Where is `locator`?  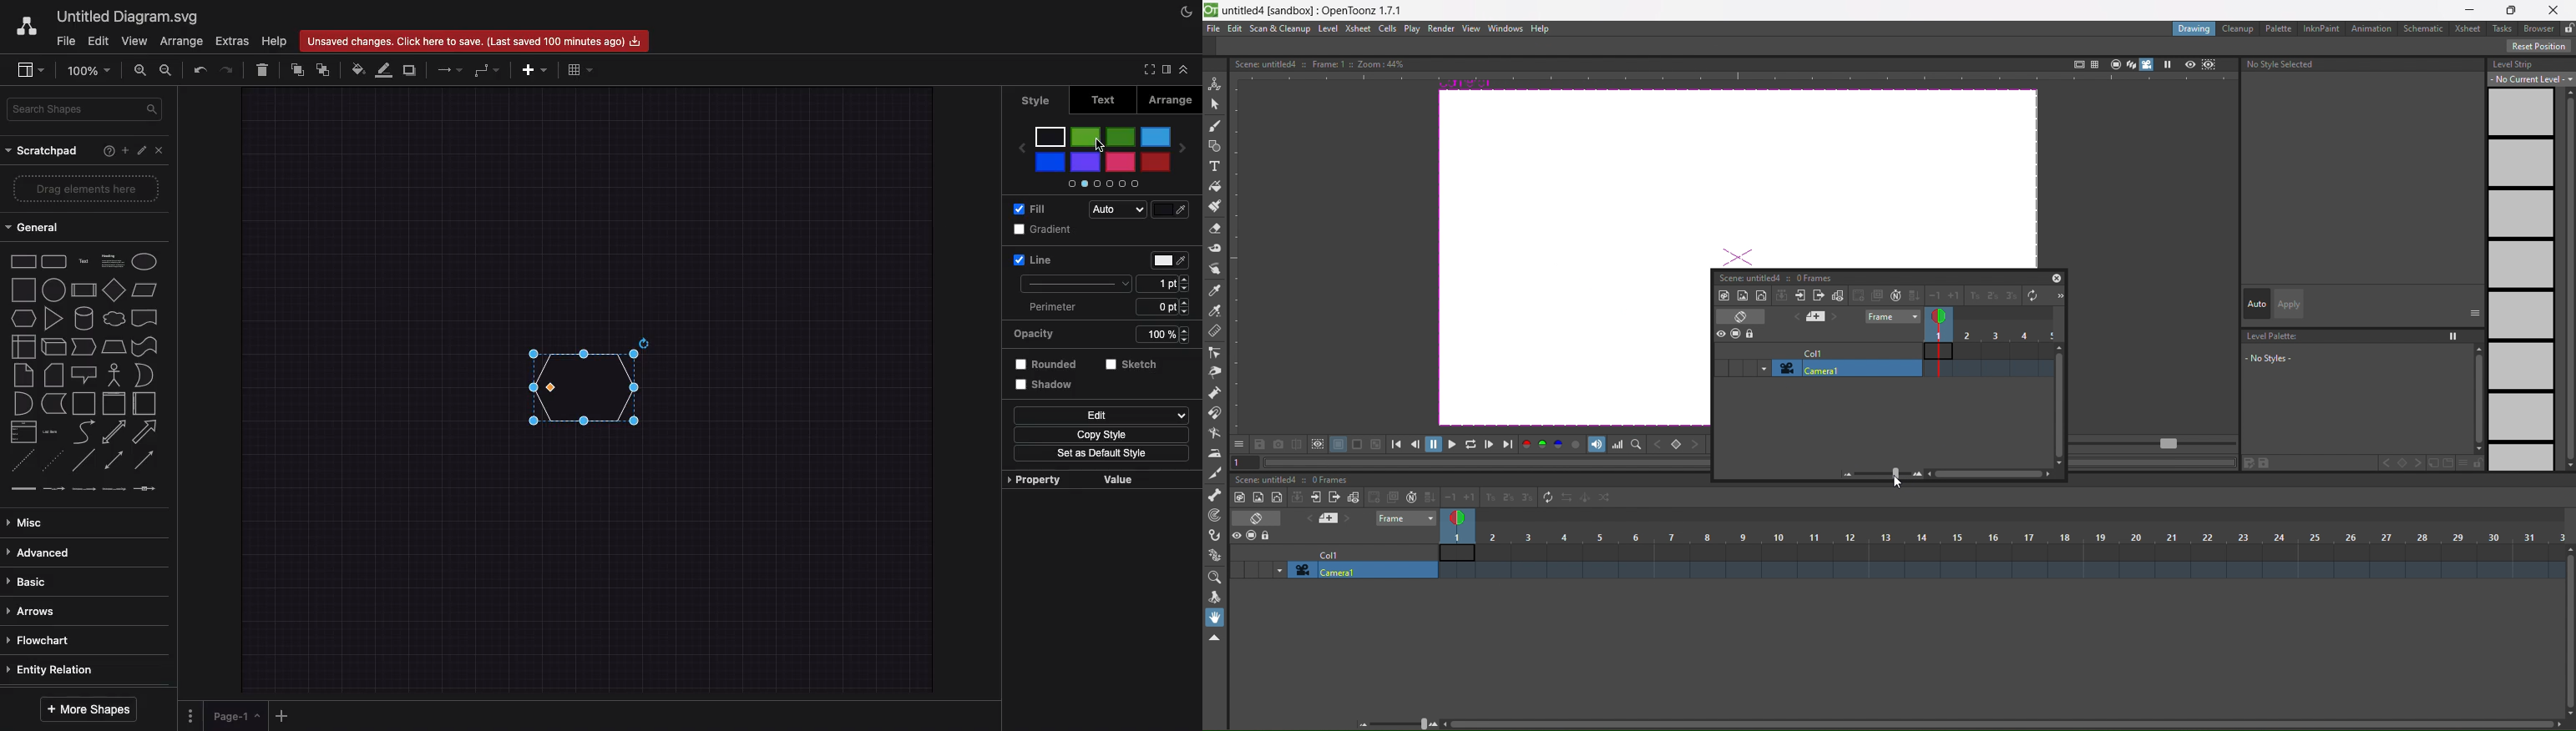
locator is located at coordinates (1677, 446).